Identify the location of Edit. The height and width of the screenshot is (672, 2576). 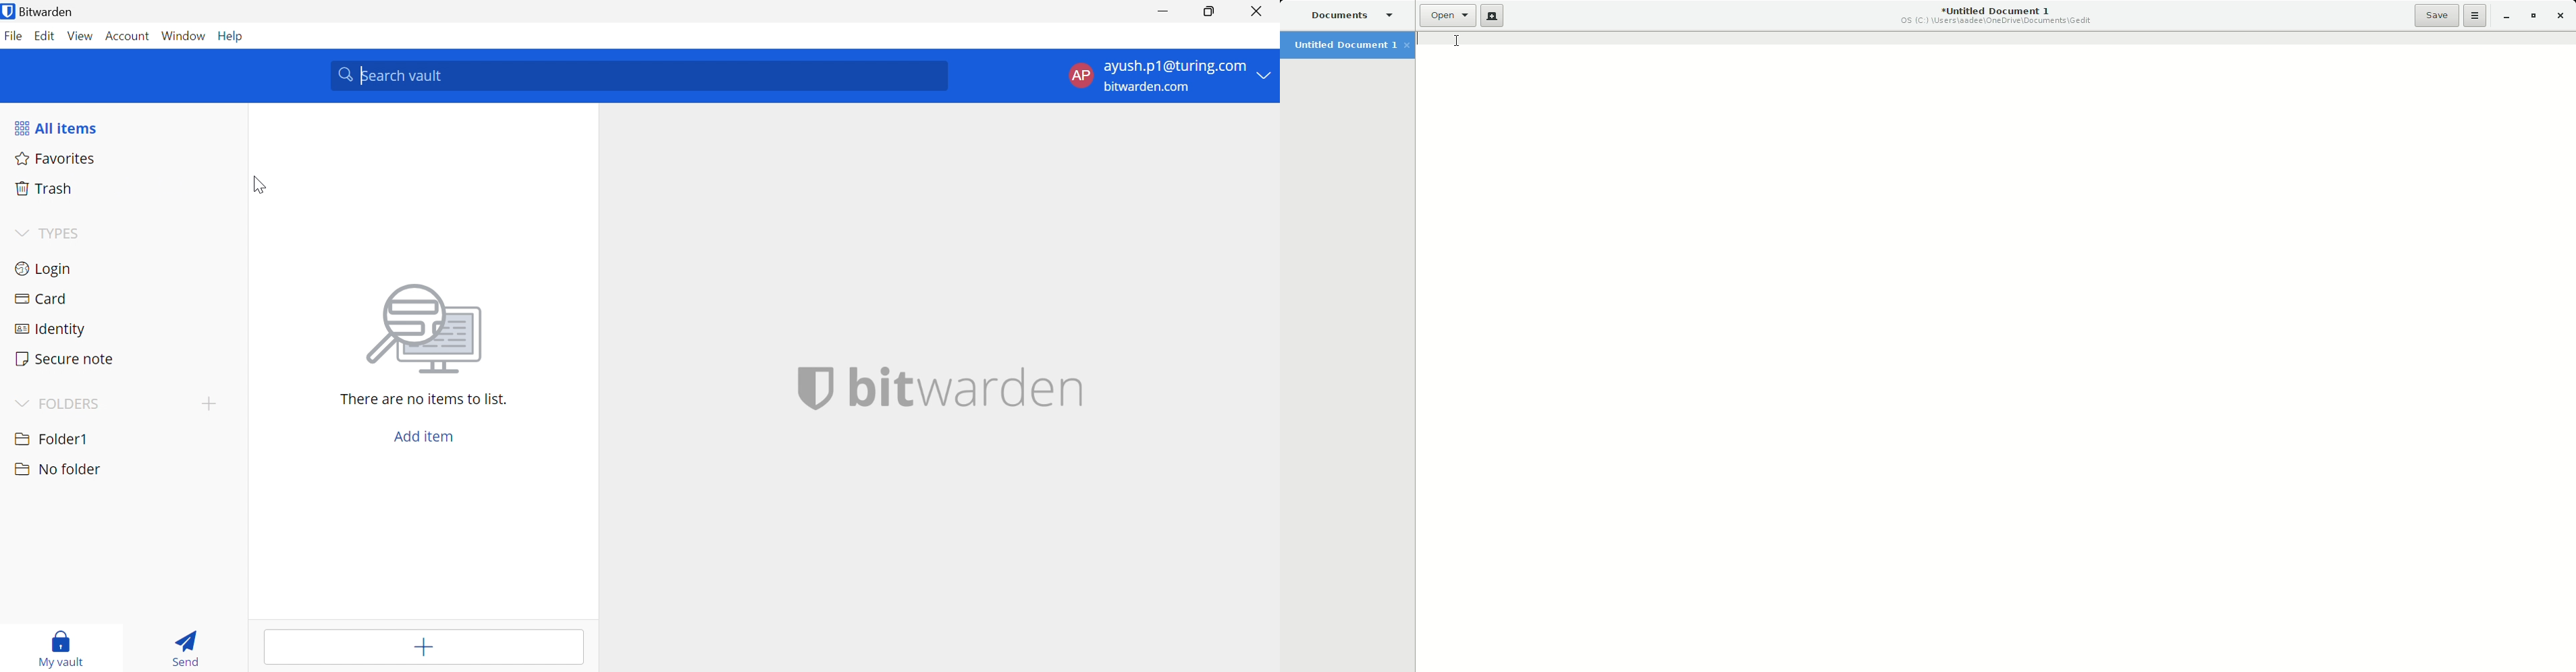
(45, 36).